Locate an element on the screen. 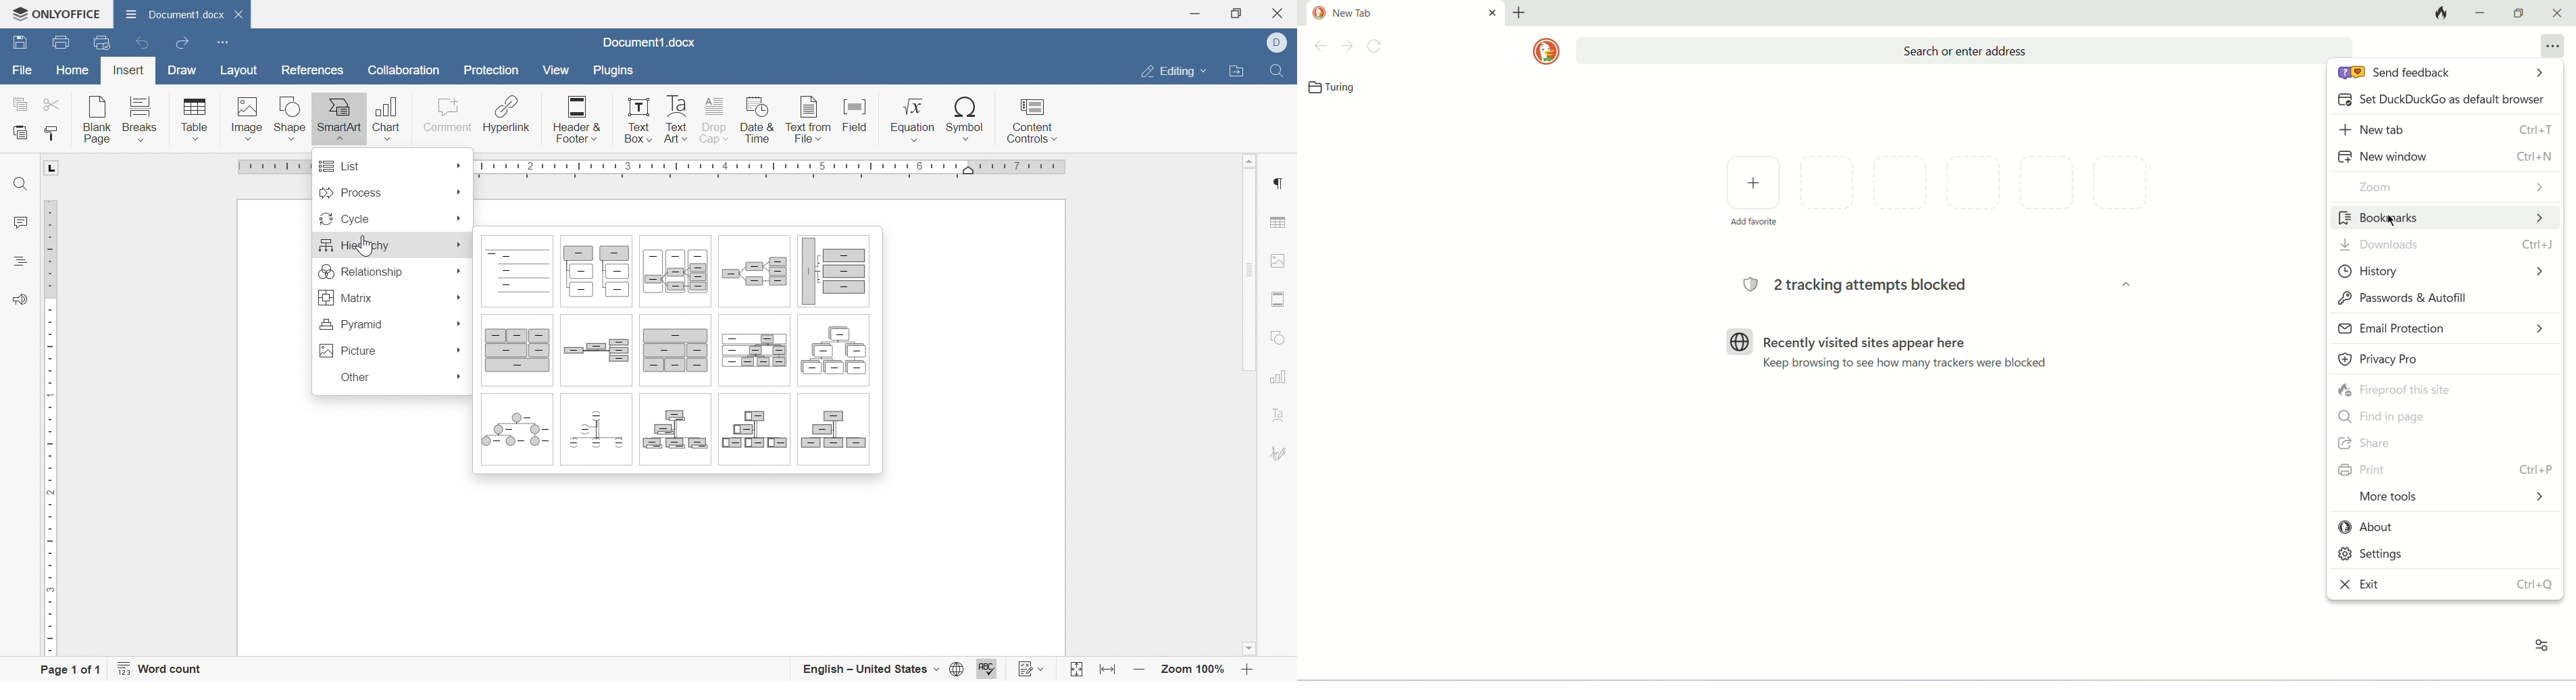 The height and width of the screenshot is (700, 2576). List is located at coordinates (340, 166).